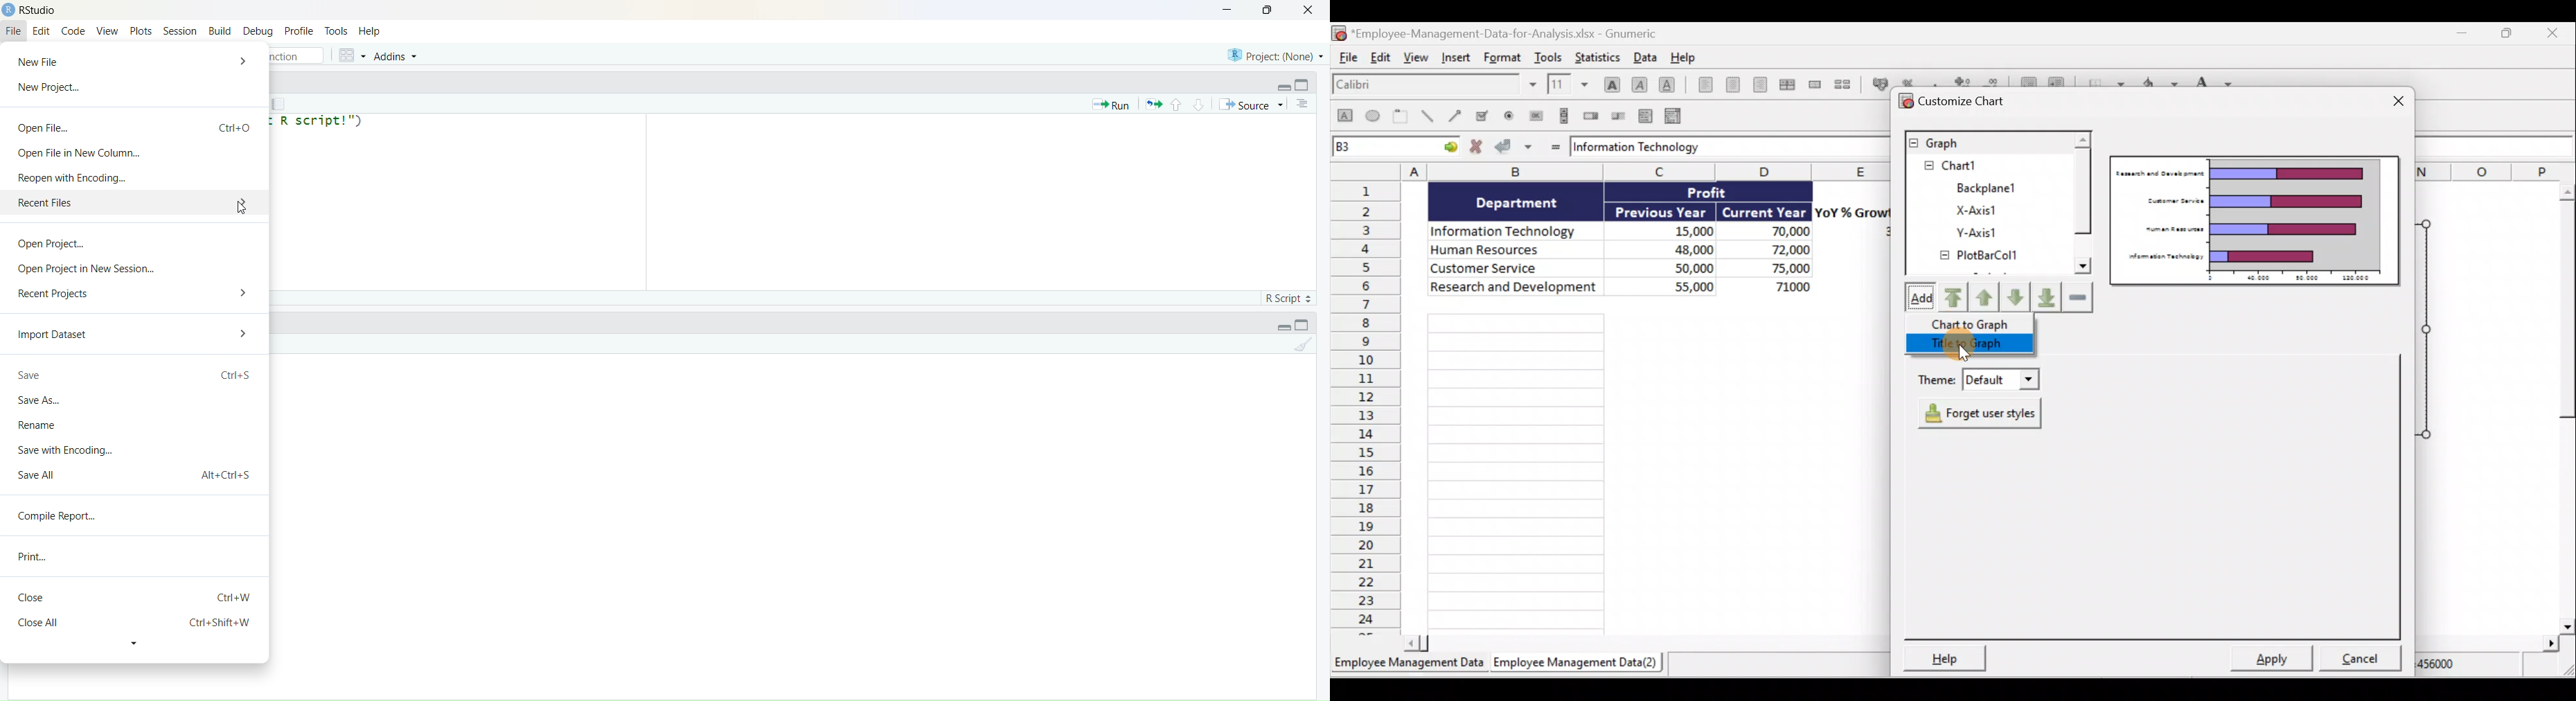 This screenshot has height=728, width=2576. What do you see at coordinates (1662, 210) in the screenshot?
I see `Previous Year` at bounding box center [1662, 210].